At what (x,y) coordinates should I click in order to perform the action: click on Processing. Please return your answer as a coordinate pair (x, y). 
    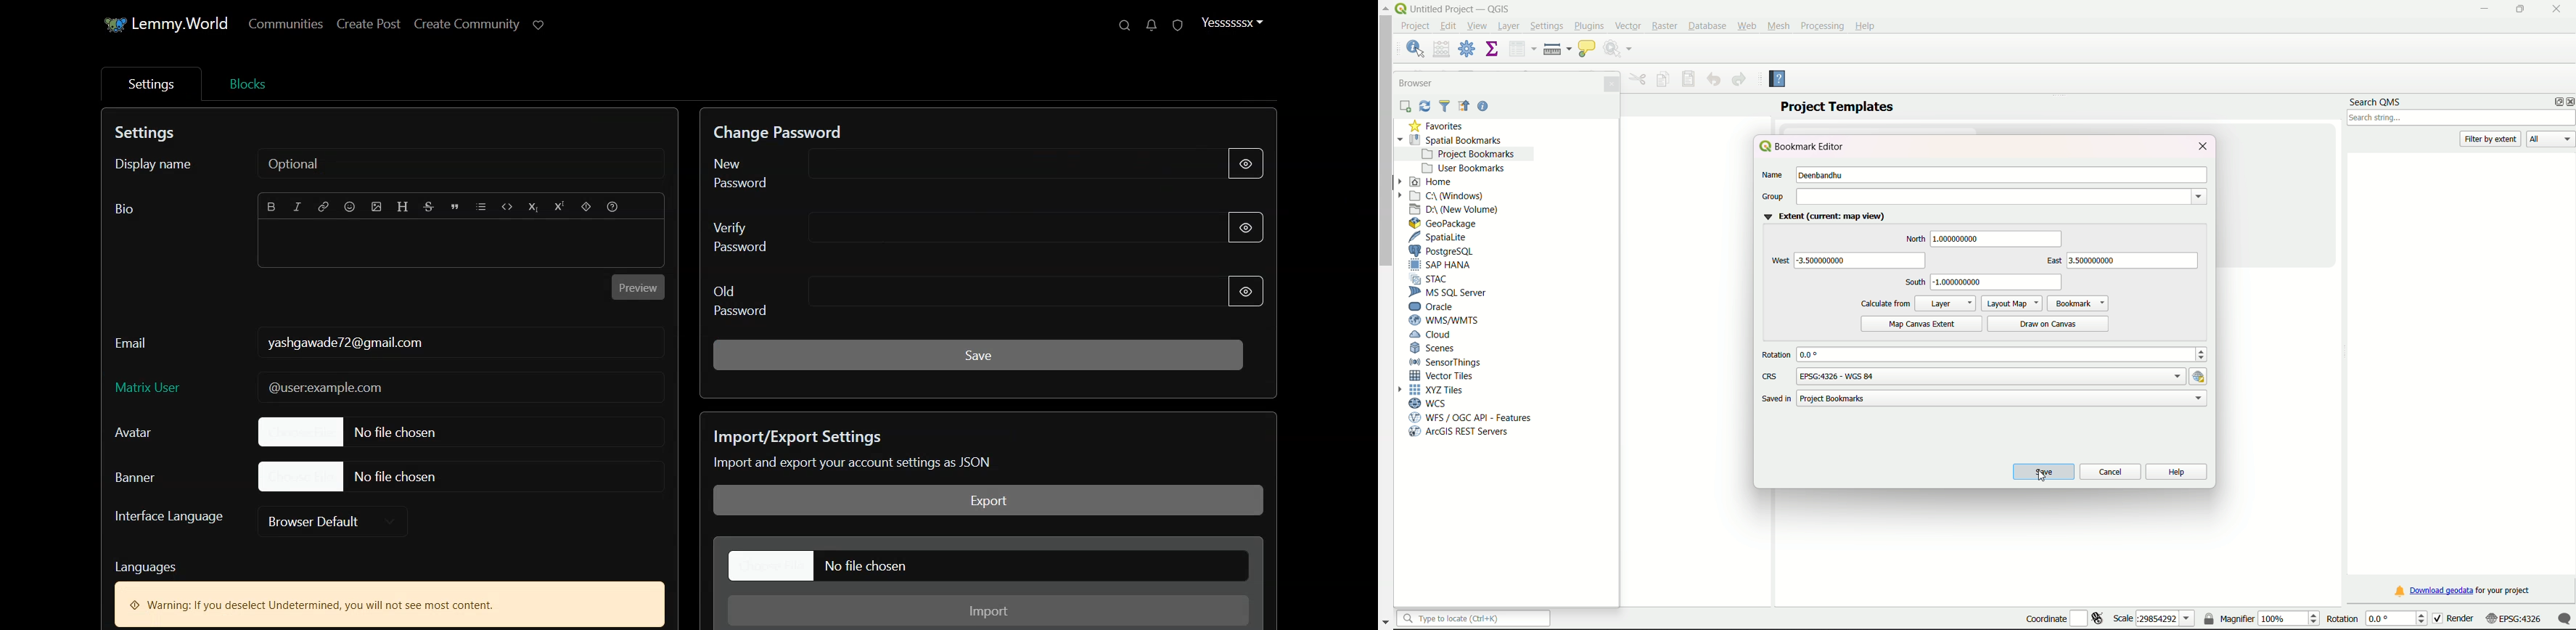
    Looking at the image, I should click on (1822, 26).